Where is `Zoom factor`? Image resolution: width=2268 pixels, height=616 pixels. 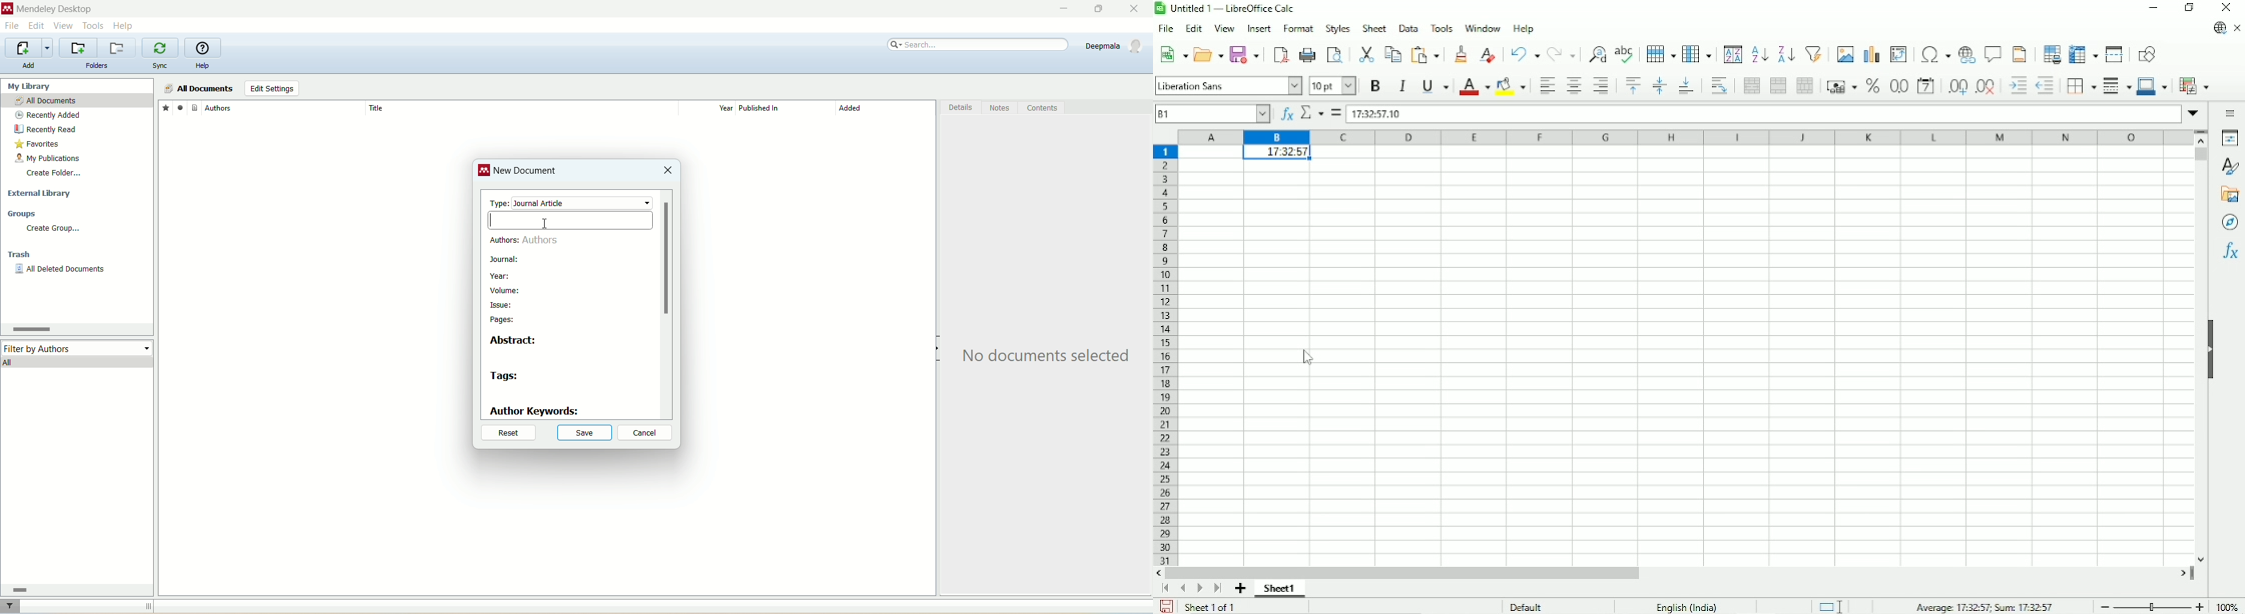
Zoom factor is located at coordinates (2228, 607).